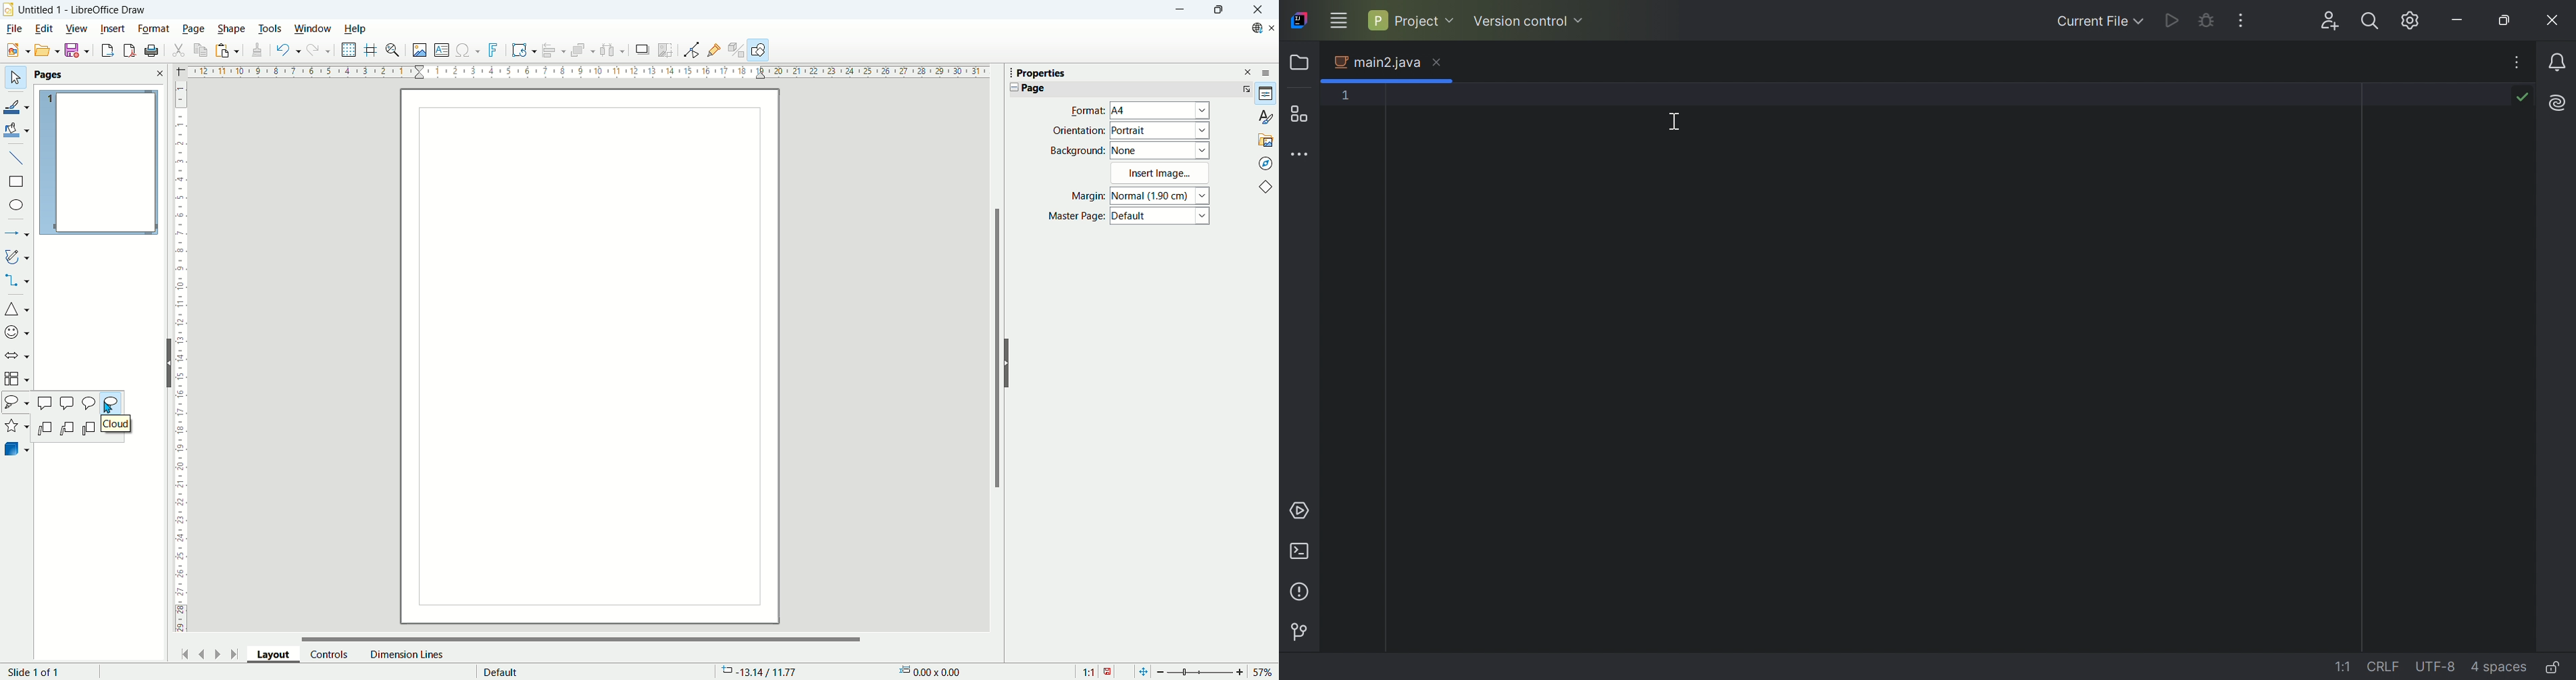  I want to click on pages, so click(99, 75).